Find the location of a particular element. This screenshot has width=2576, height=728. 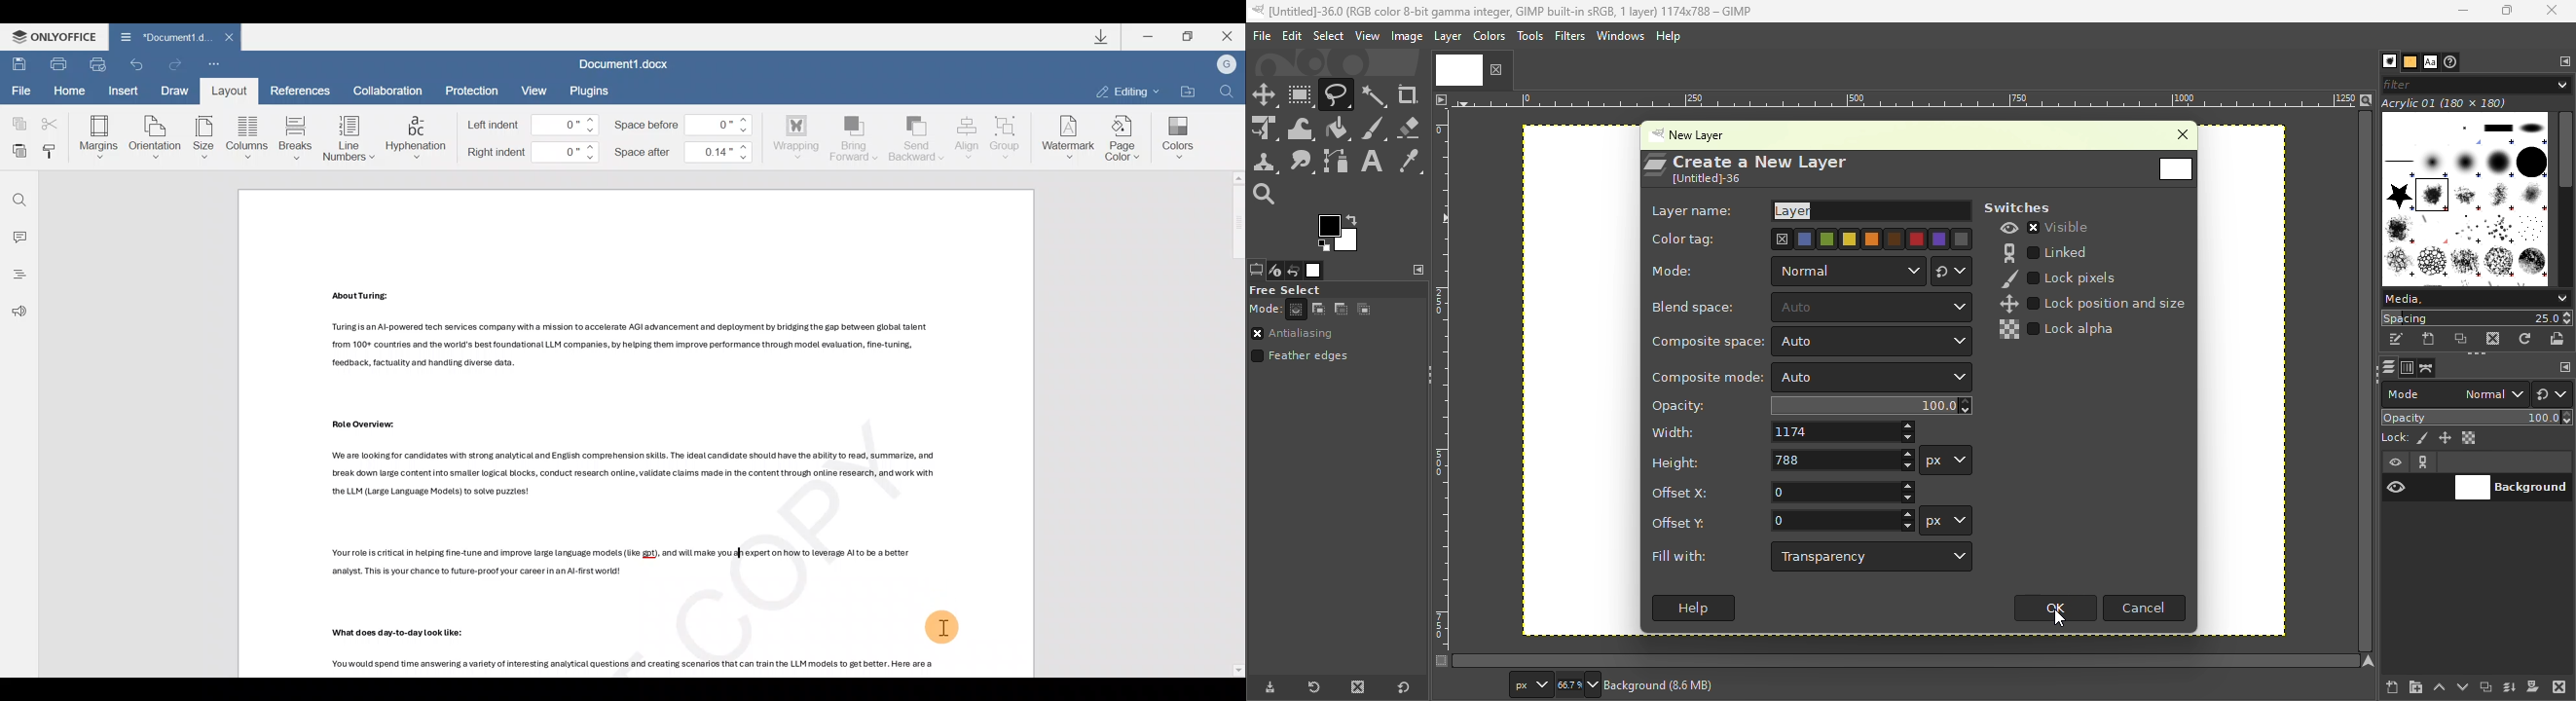

Height measurement is located at coordinates (1949, 459).